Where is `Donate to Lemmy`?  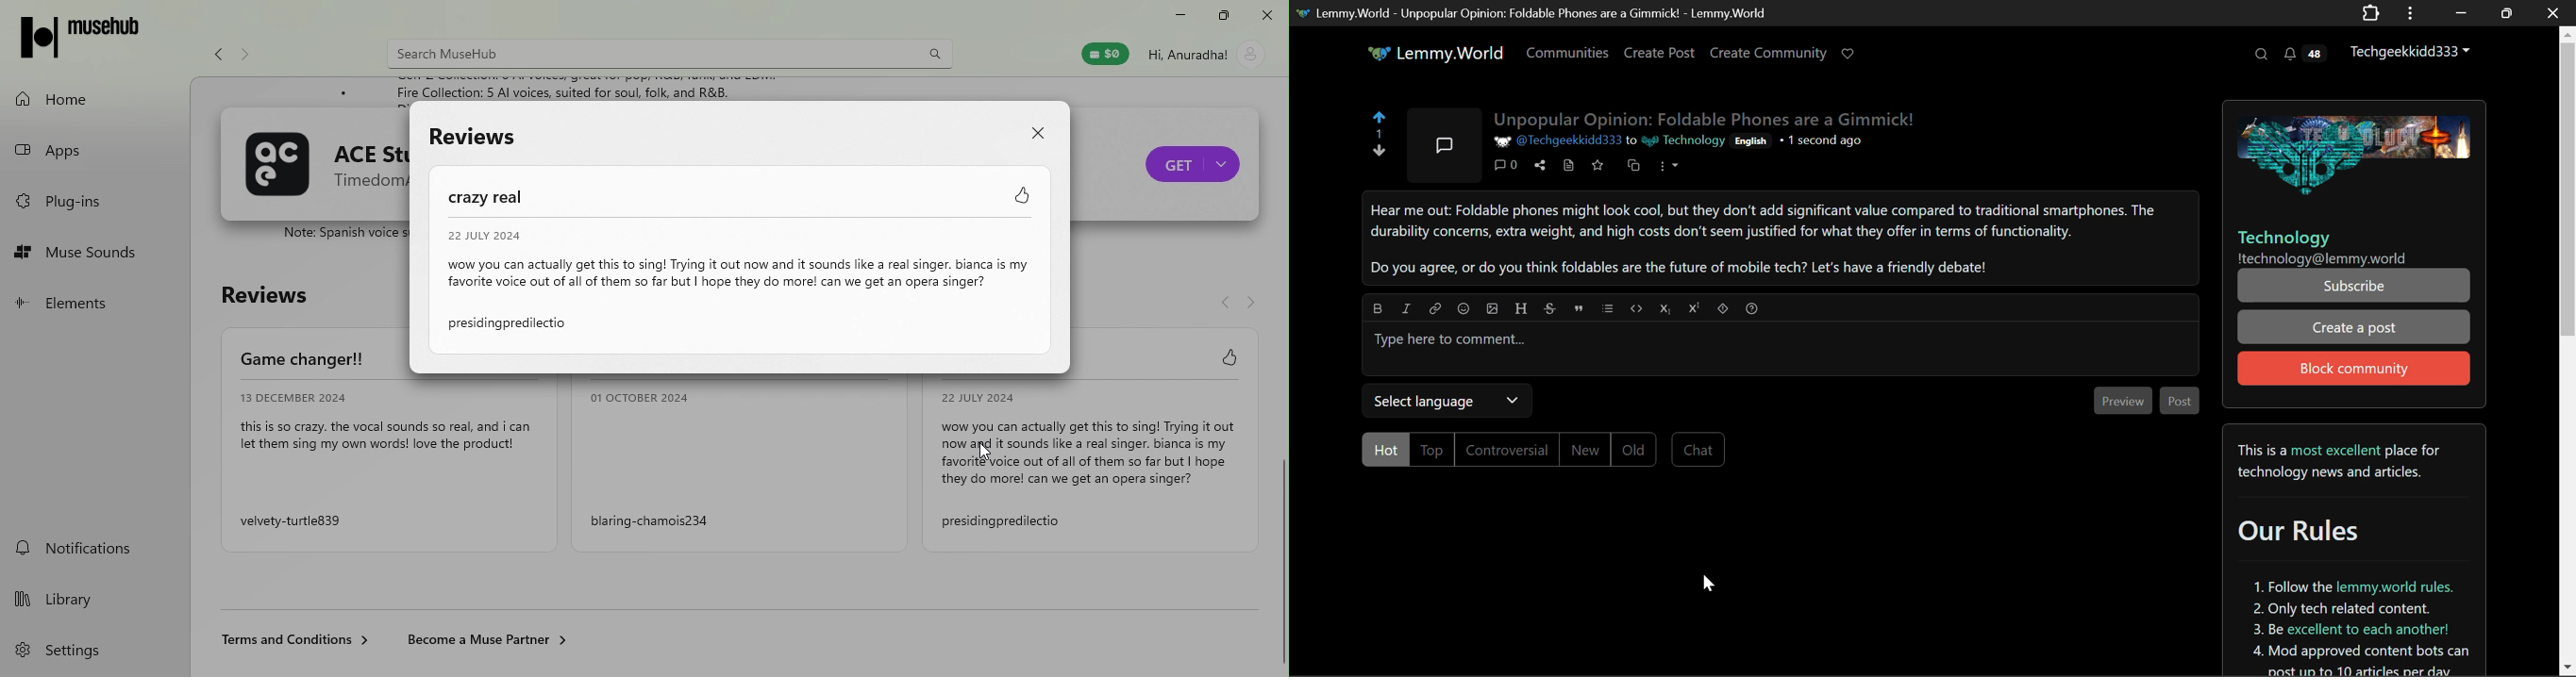 Donate to Lemmy is located at coordinates (1850, 54).